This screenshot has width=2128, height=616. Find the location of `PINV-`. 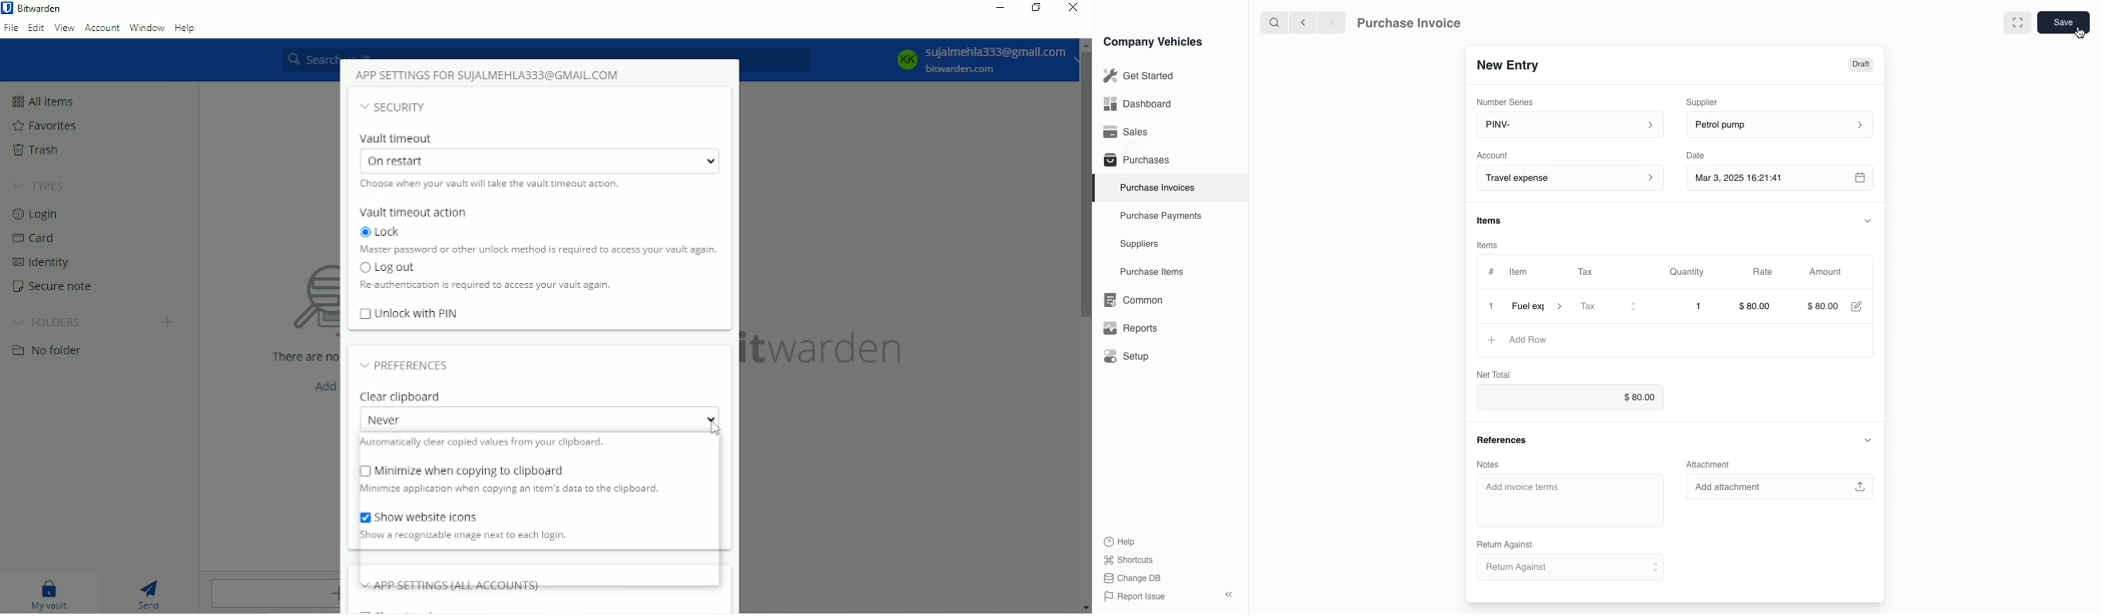

PINV- is located at coordinates (1566, 126).